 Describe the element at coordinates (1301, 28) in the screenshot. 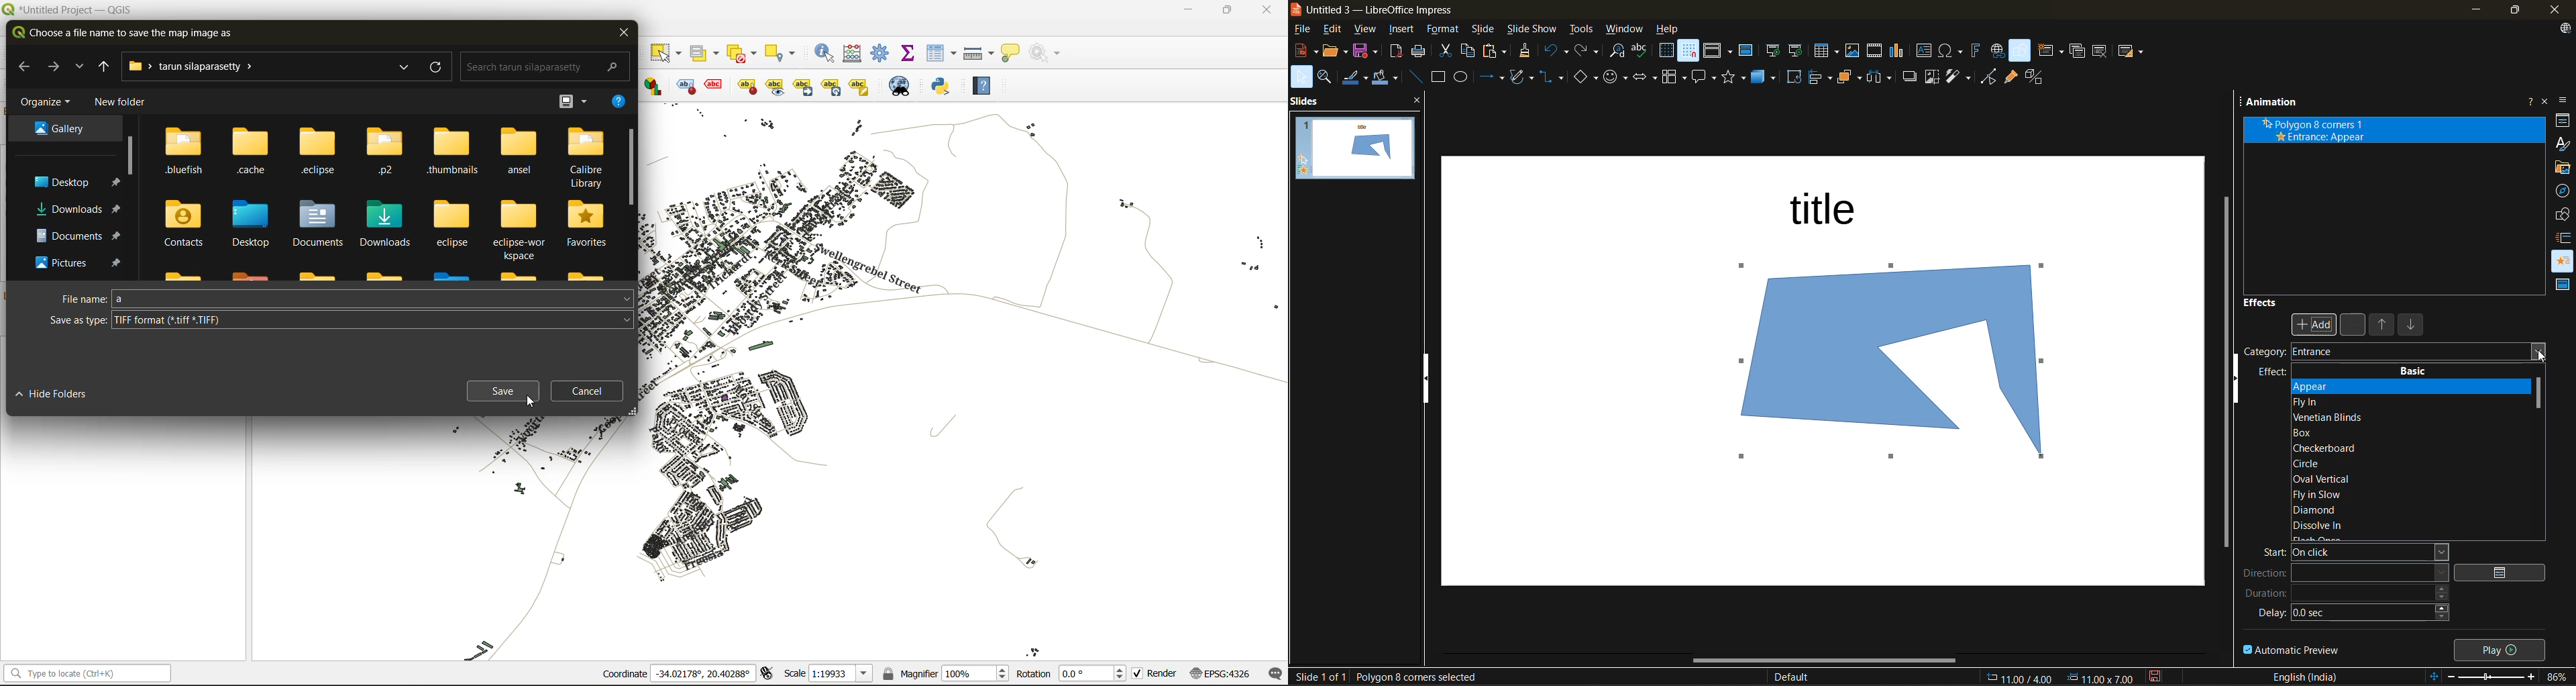

I see `file` at that location.